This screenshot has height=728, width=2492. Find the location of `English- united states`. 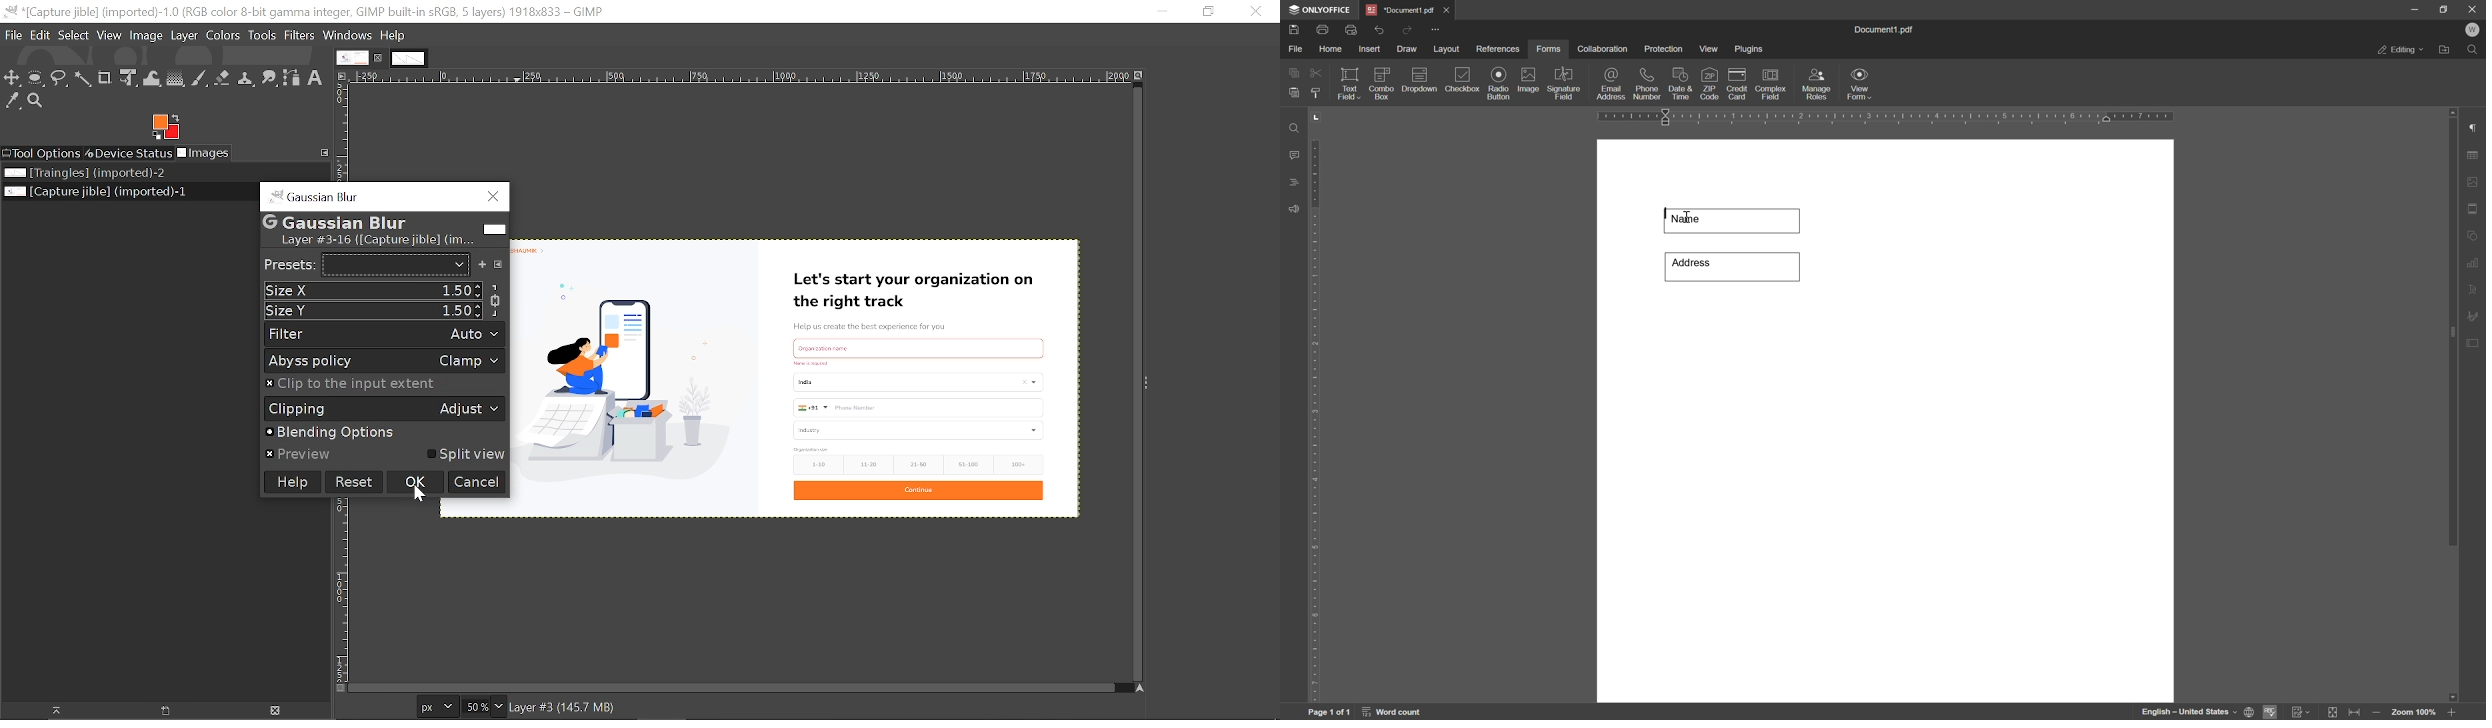

English- united states is located at coordinates (2198, 712).